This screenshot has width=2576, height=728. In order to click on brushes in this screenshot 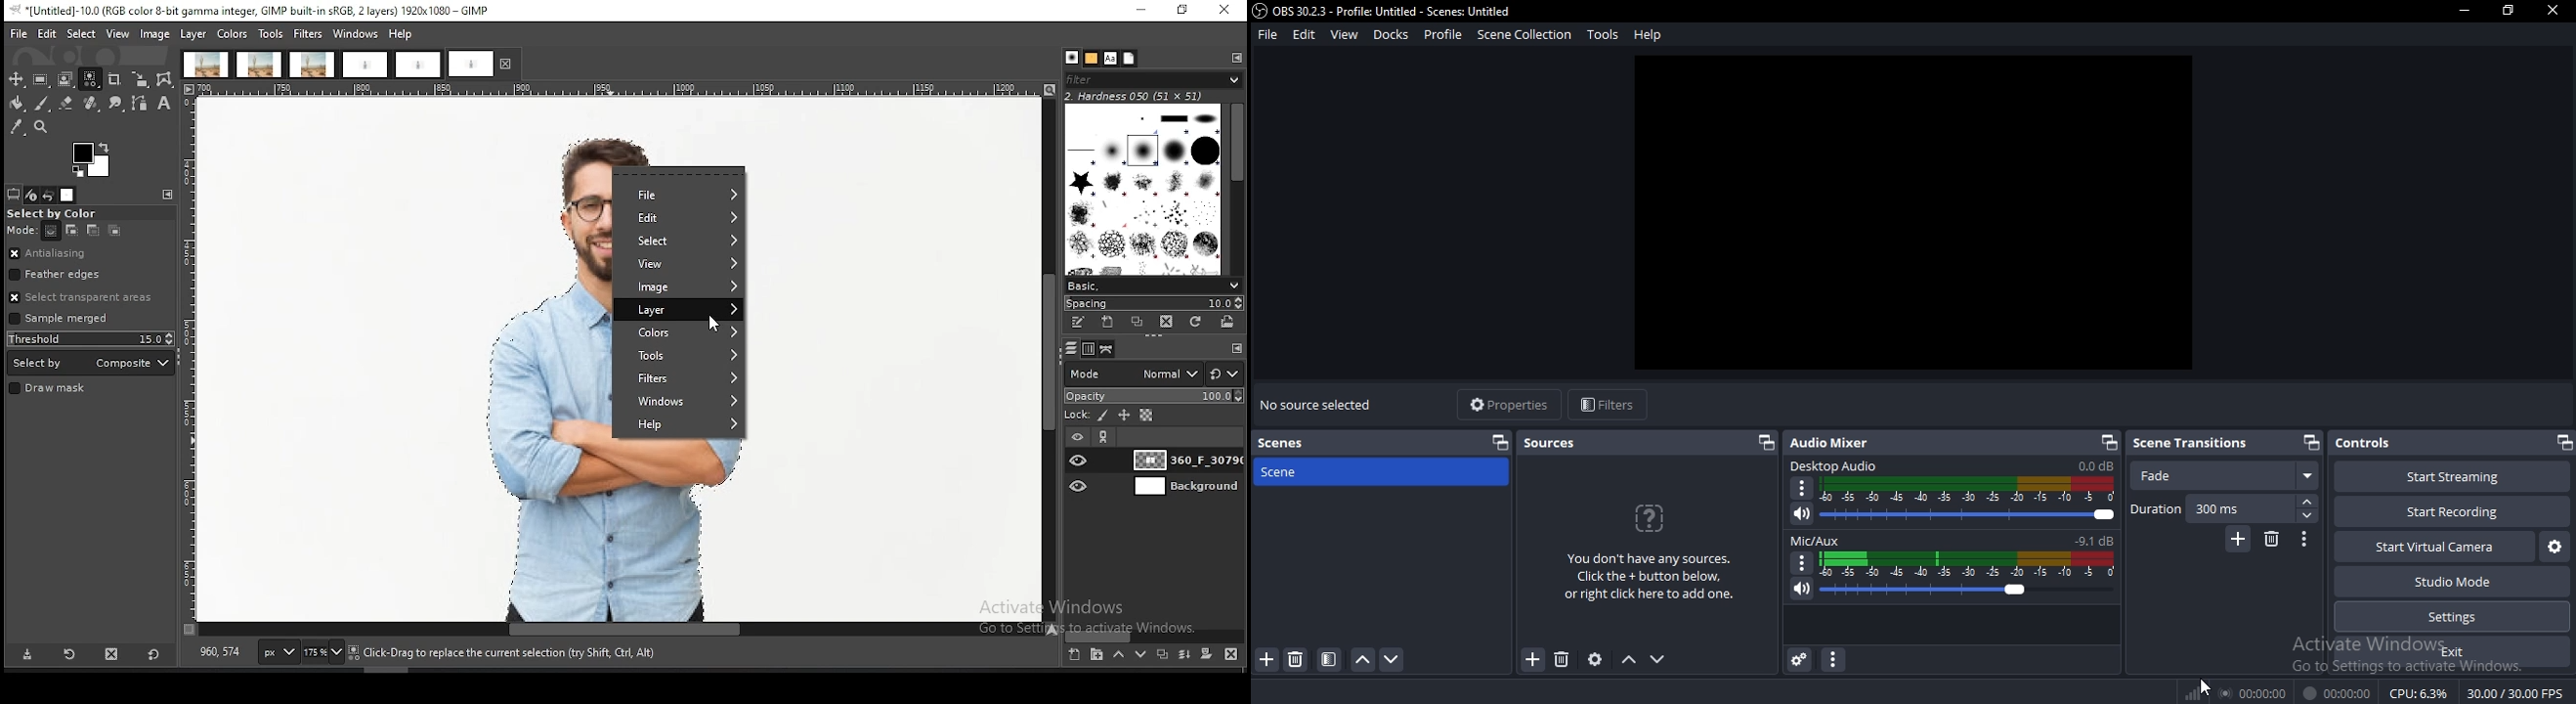, I will do `click(1144, 189)`.